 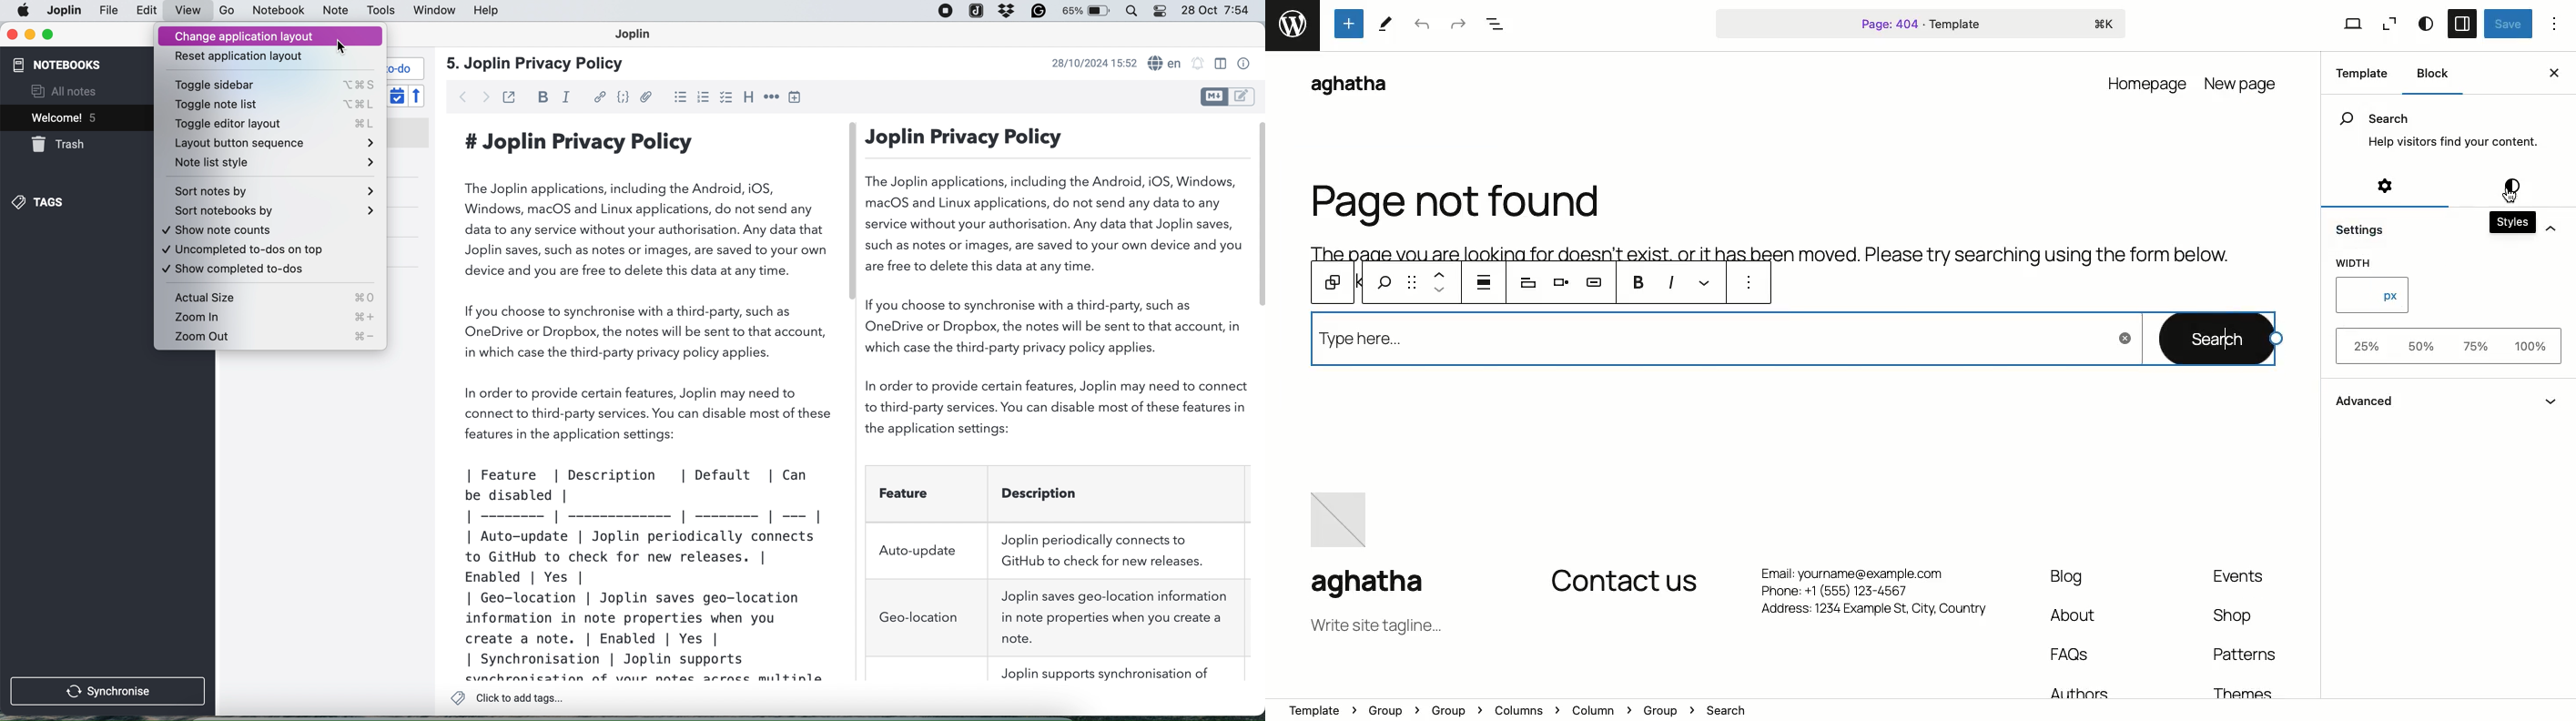 I want to click on Note list style, so click(x=271, y=165).